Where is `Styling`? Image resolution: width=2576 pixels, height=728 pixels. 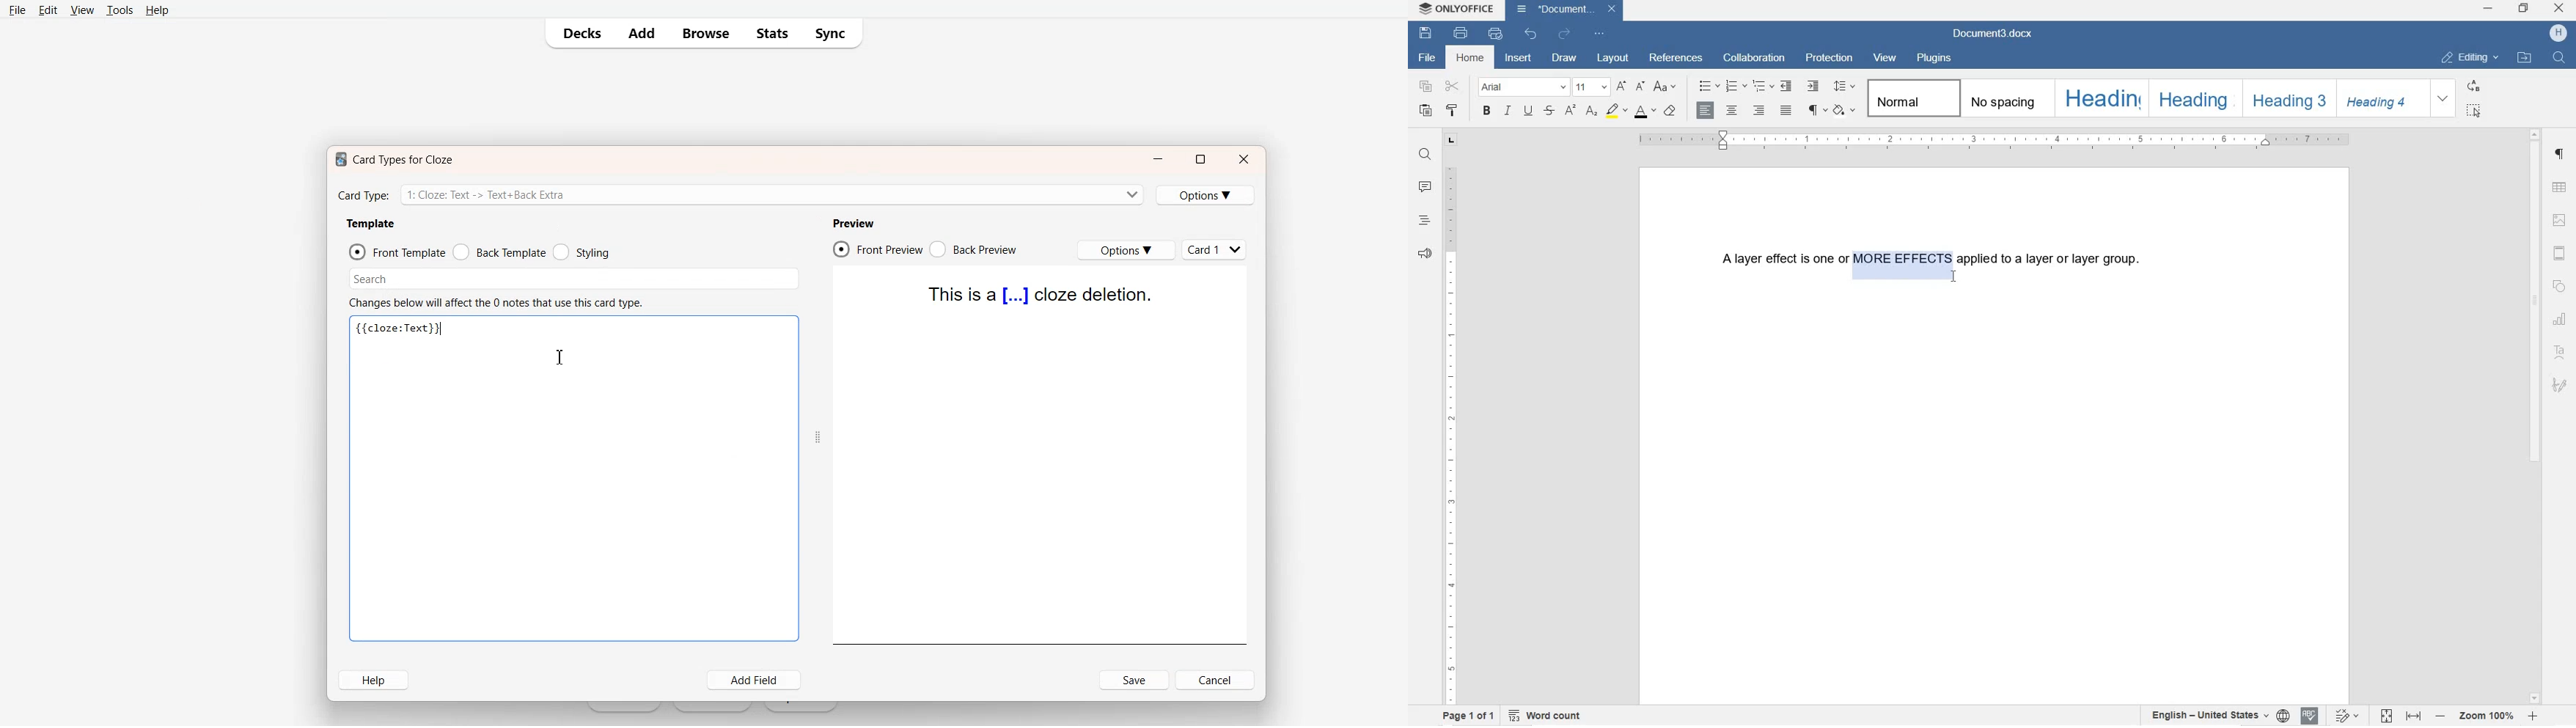
Styling is located at coordinates (581, 252).